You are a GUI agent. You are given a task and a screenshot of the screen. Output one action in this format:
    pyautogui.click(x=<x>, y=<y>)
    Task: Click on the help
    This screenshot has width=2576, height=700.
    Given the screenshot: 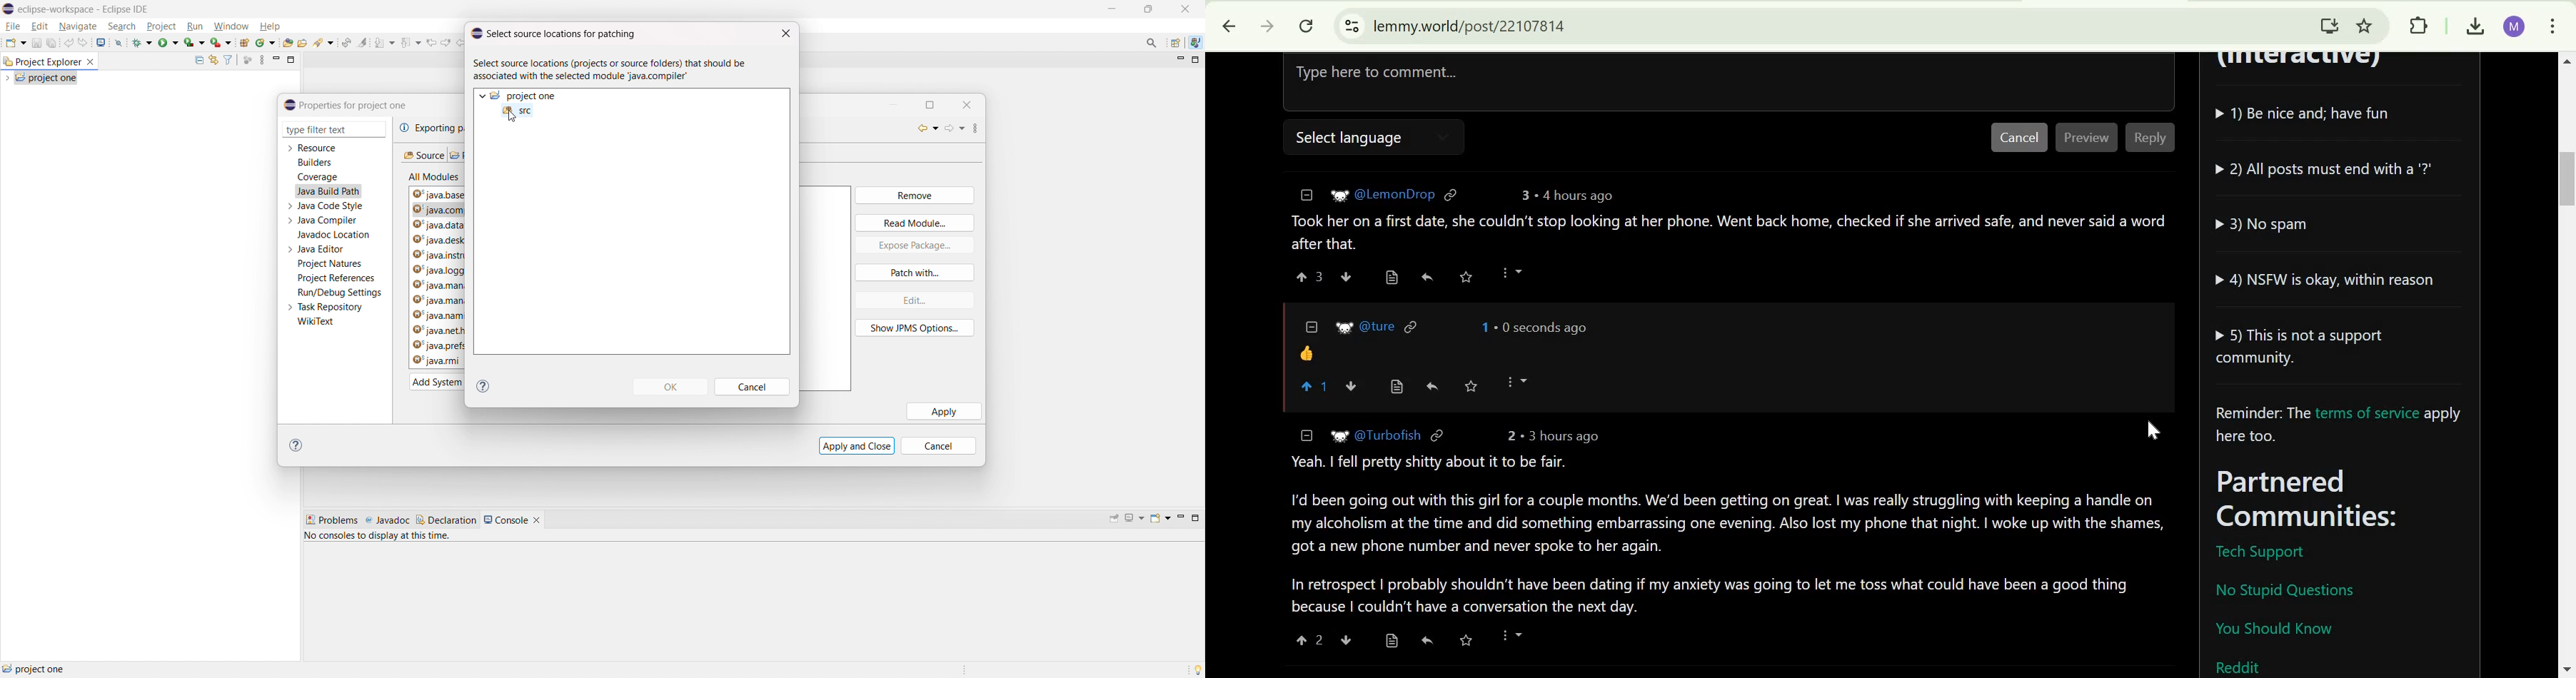 What is the action you would take?
    pyautogui.click(x=299, y=446)
    